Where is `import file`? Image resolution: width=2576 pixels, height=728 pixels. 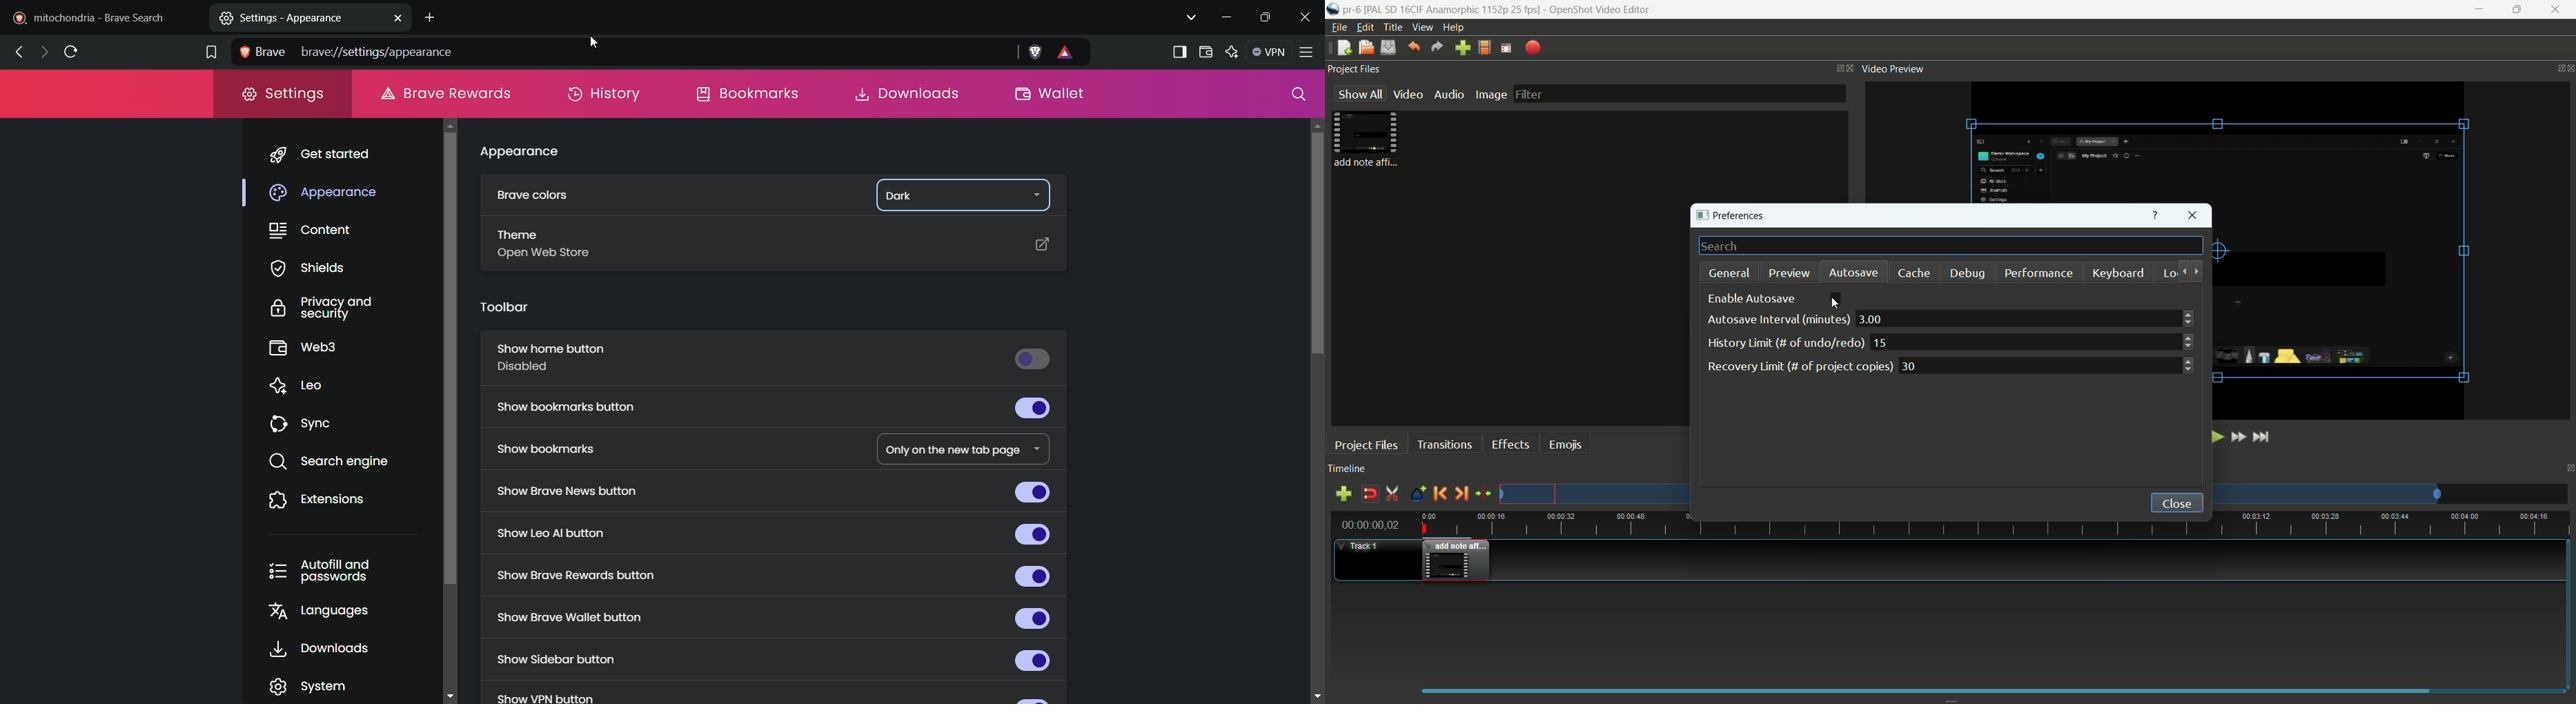 import file is located at coordinates (1462, 48).